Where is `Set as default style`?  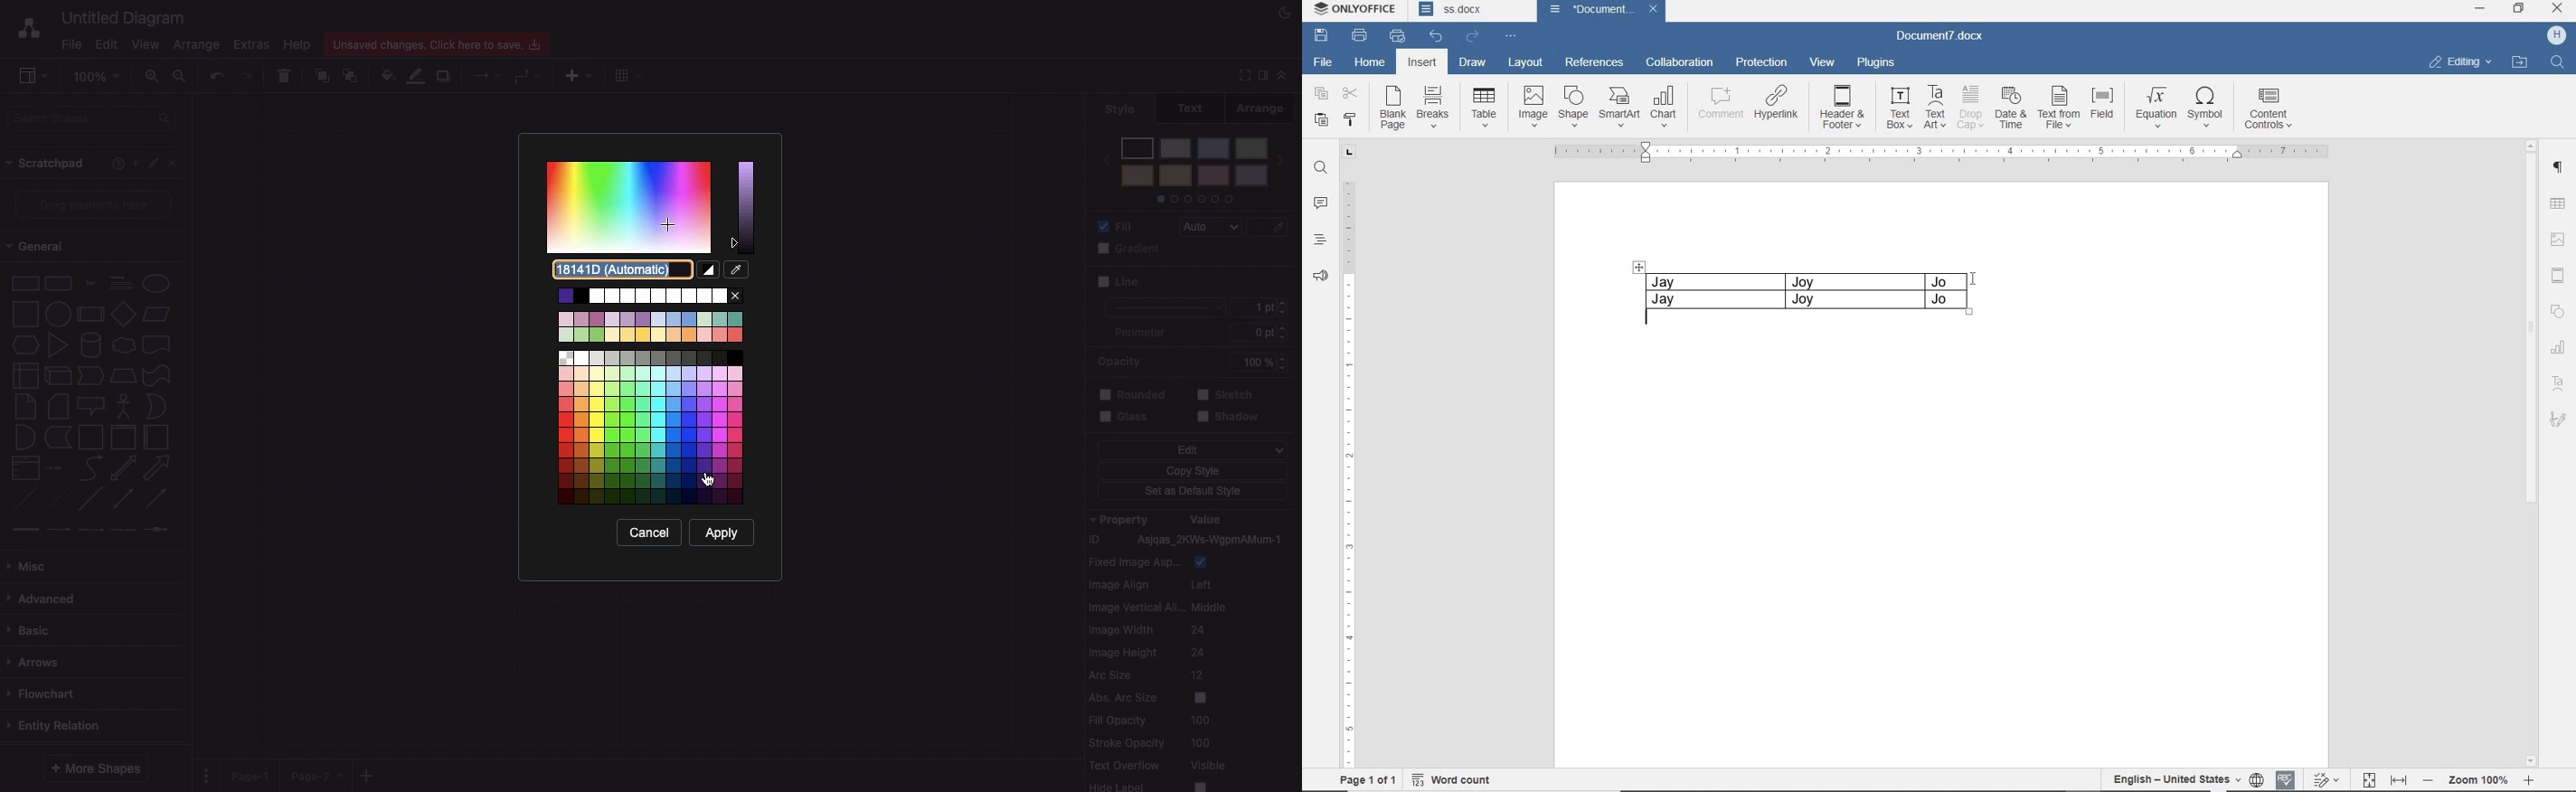
Set as default style is located at coordinates (1194, 493).